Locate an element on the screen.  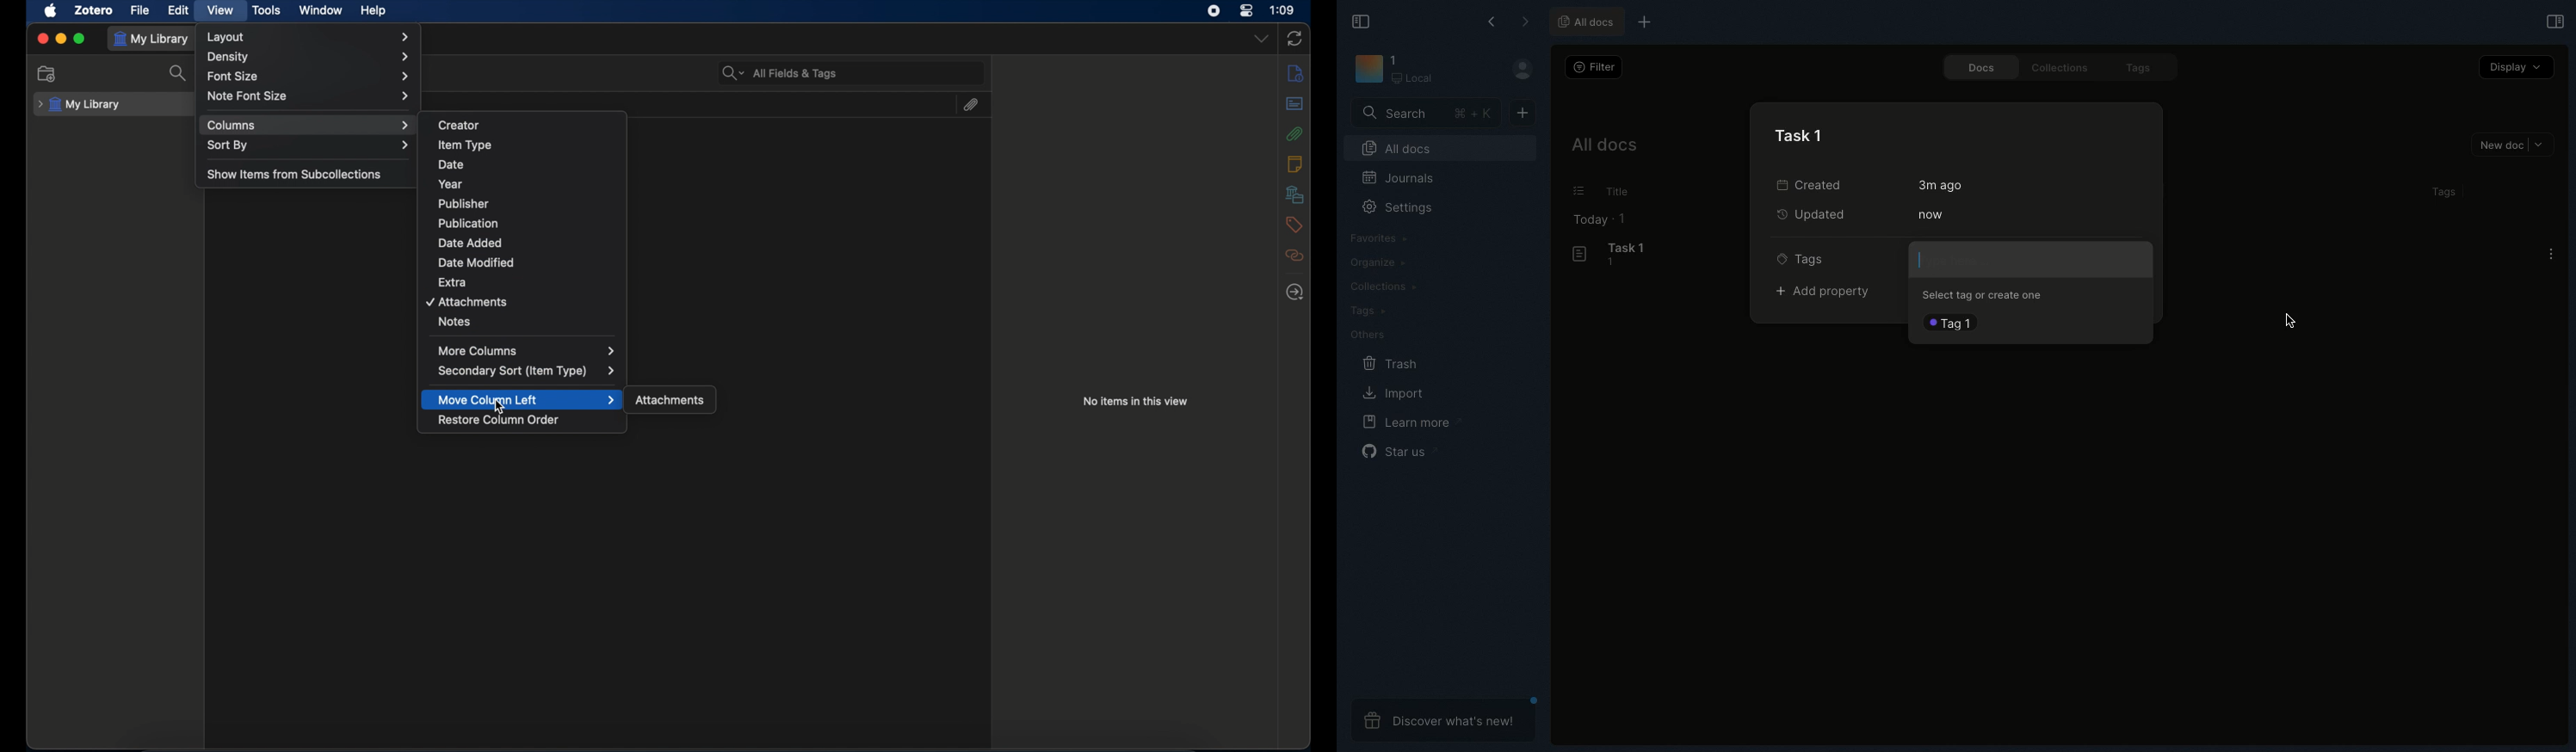
Tags is located at coordinates (1364, 310).